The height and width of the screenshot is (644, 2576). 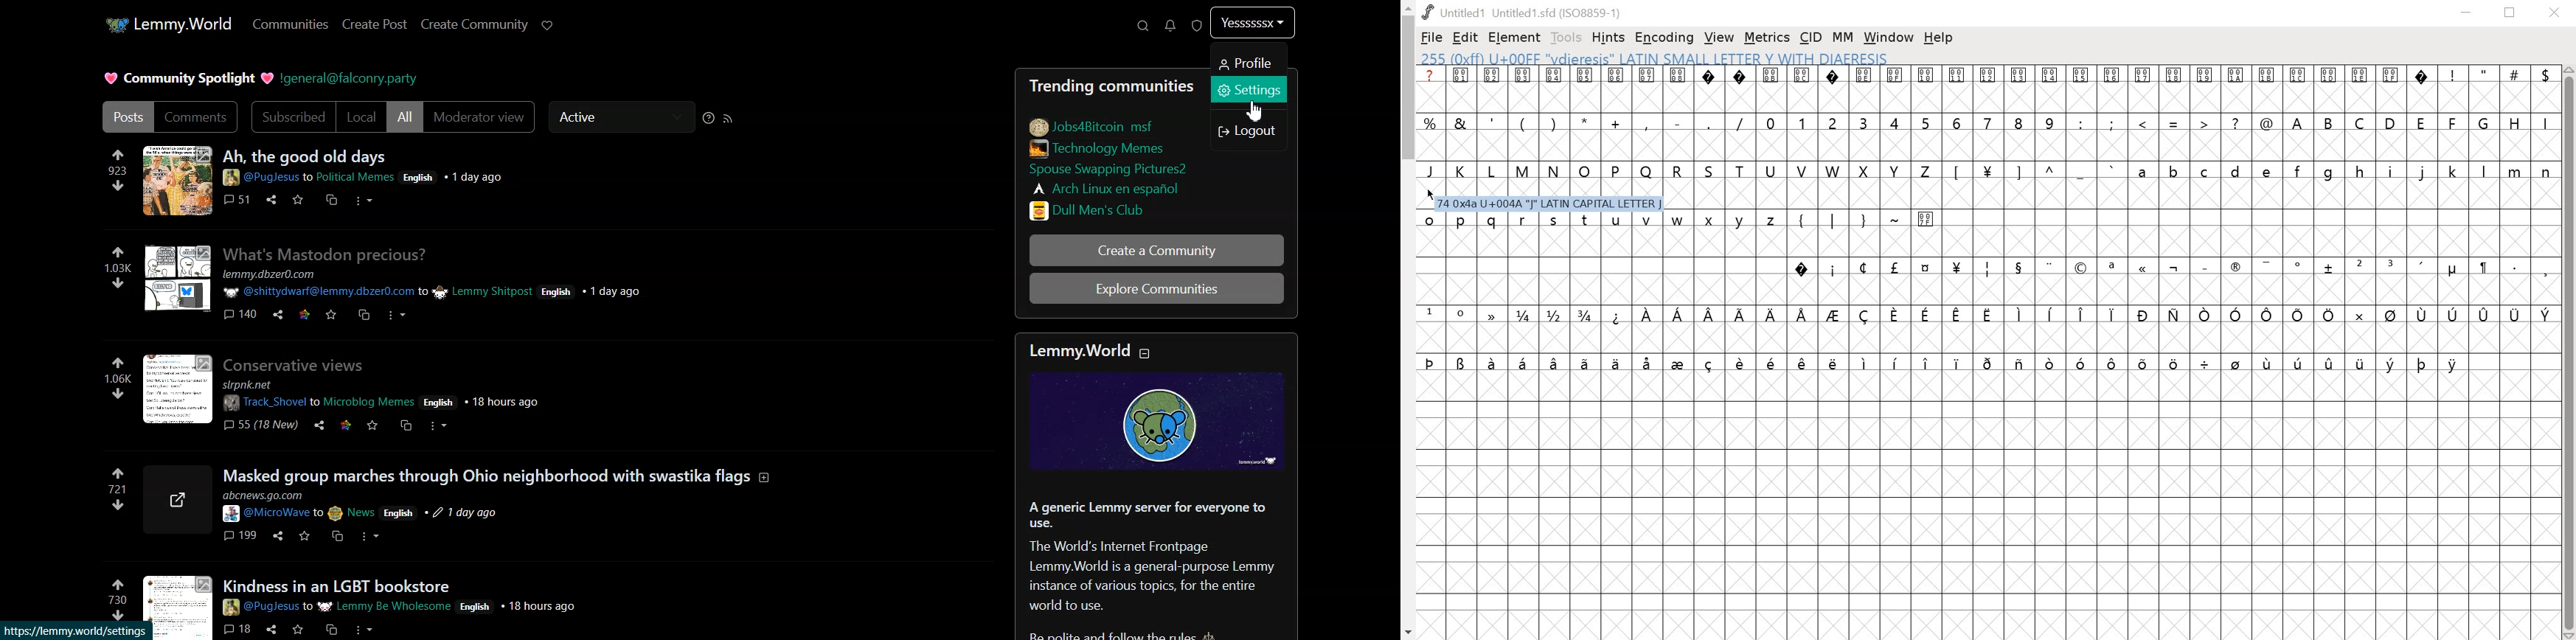 What do you see at coordinates (1603, 223) in the screenshot?
I see `lower case letters` at bounding box center [1603, 223].